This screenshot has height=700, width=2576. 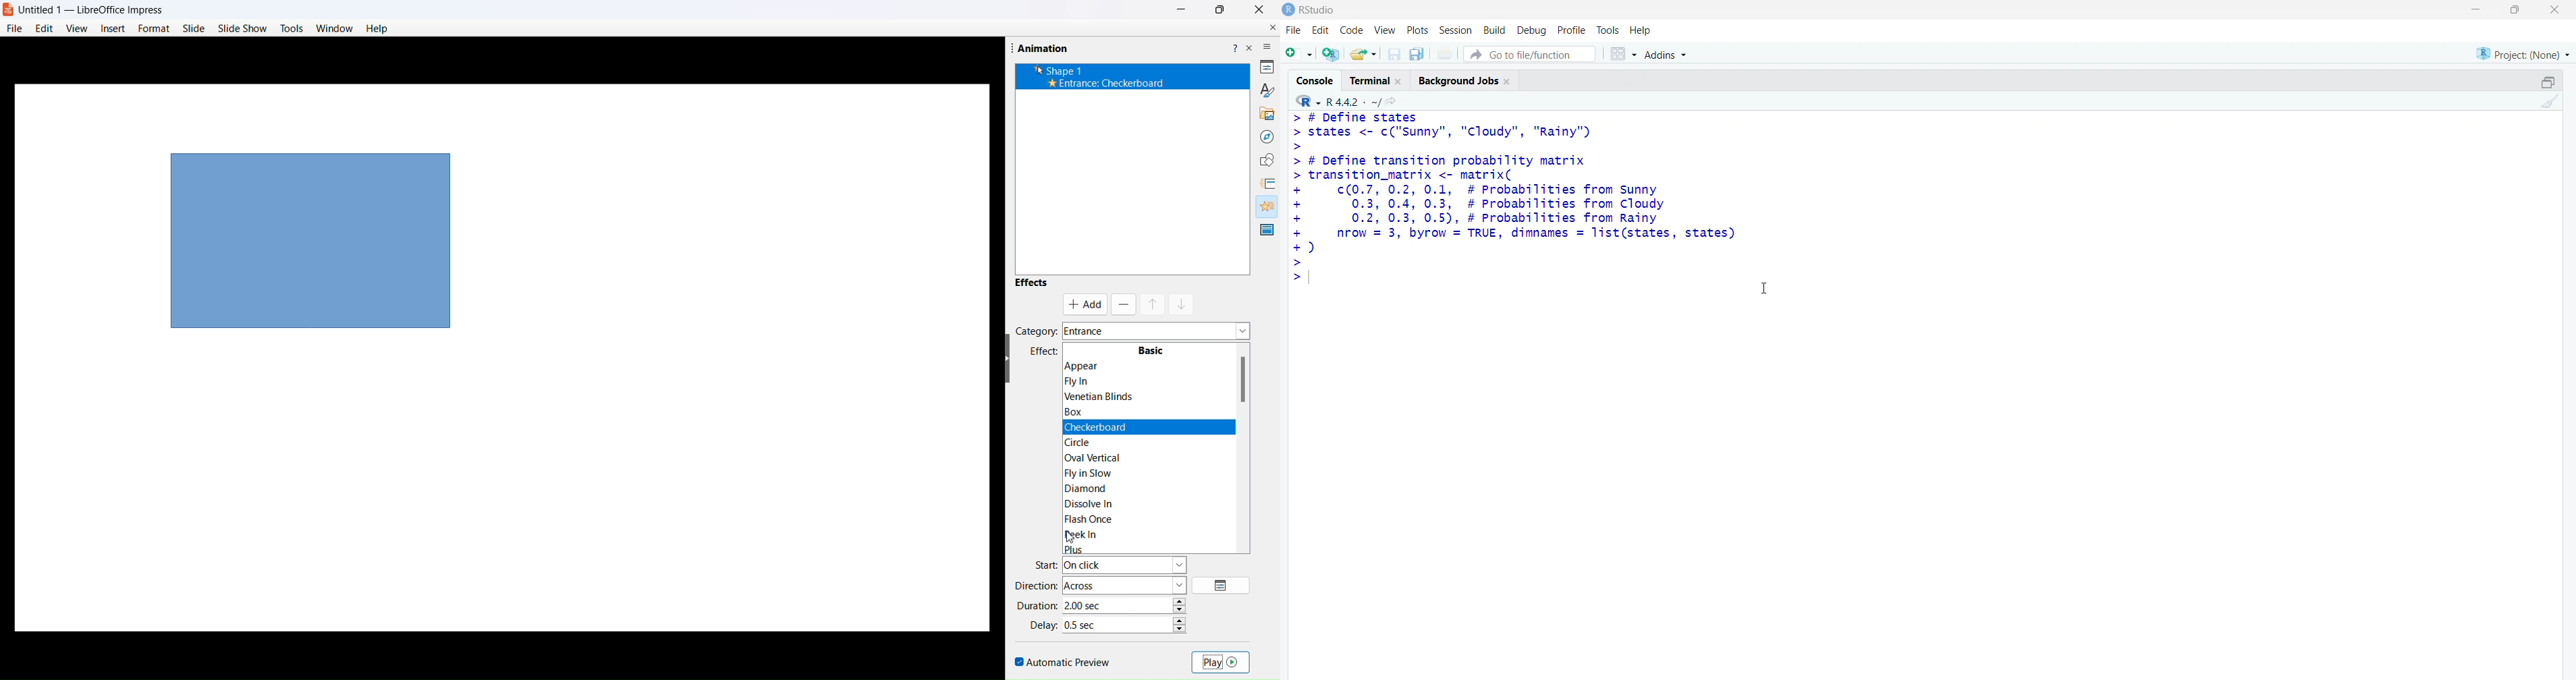 What do you see at coordinates (1265, 67) in the screenshot?
I see `properties` at bounding box center [1265, 67].